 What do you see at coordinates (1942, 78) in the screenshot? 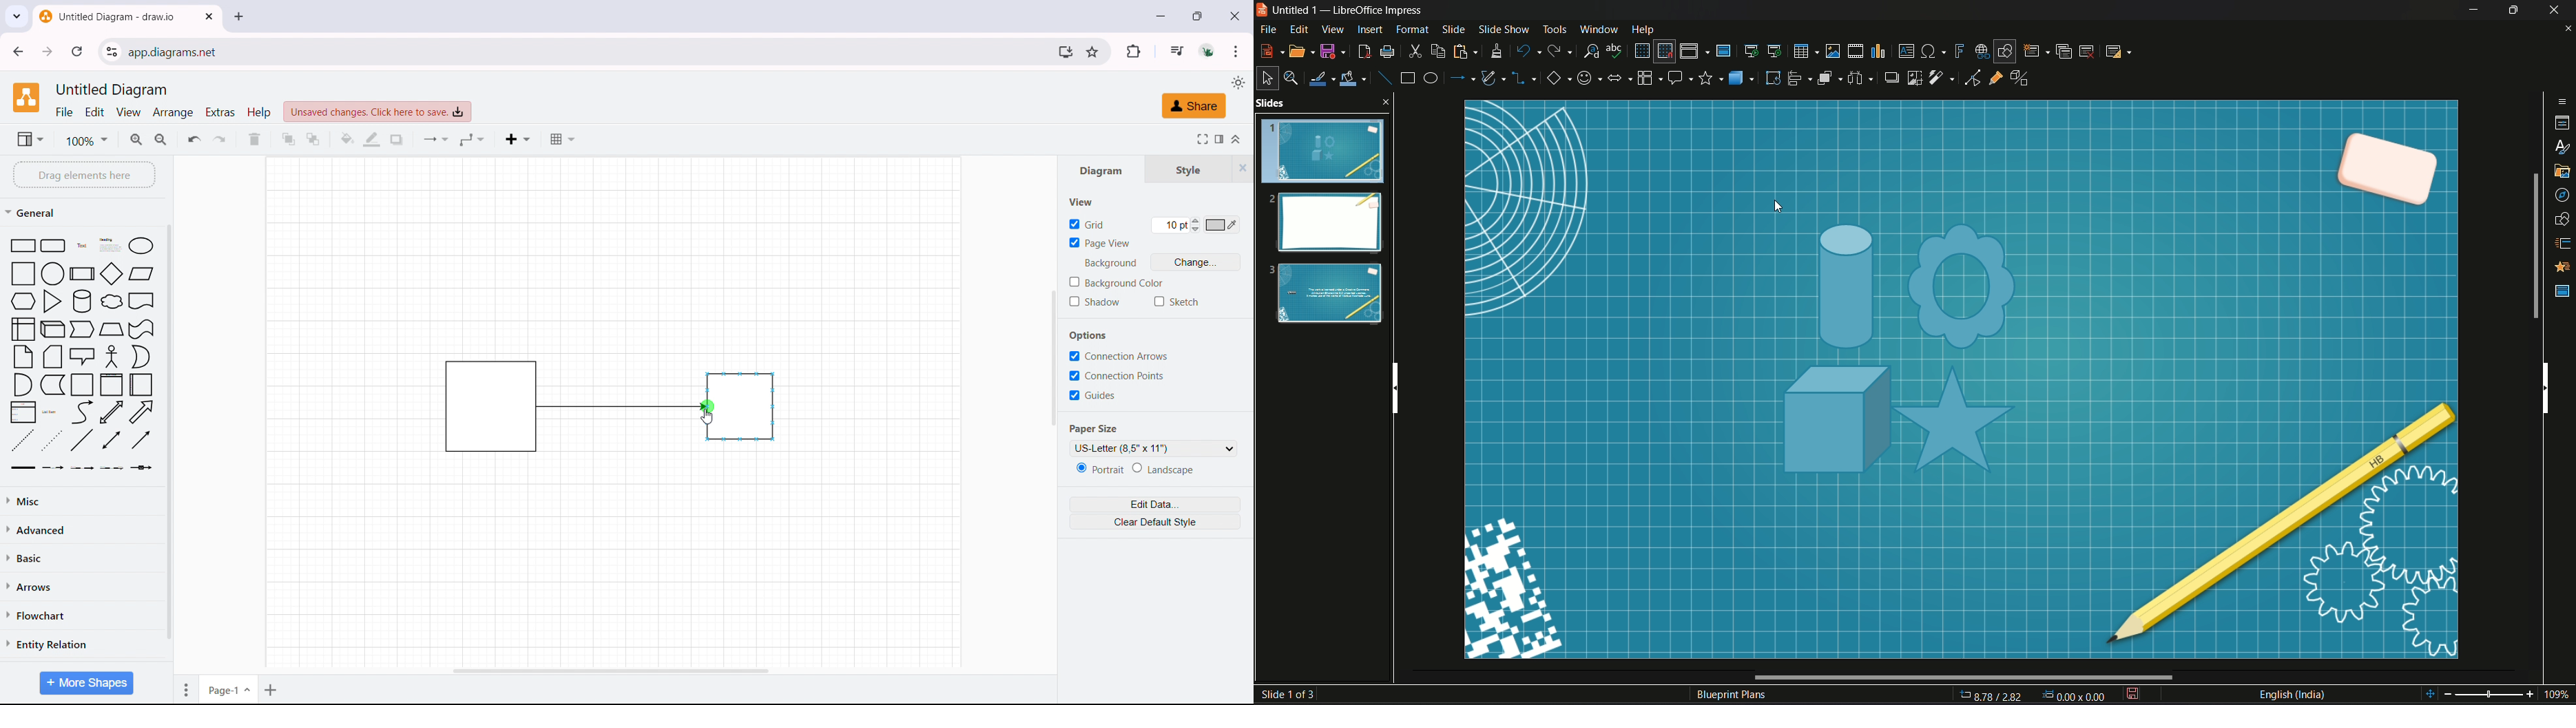
I see `filter` at bounding box center [1942, 78].